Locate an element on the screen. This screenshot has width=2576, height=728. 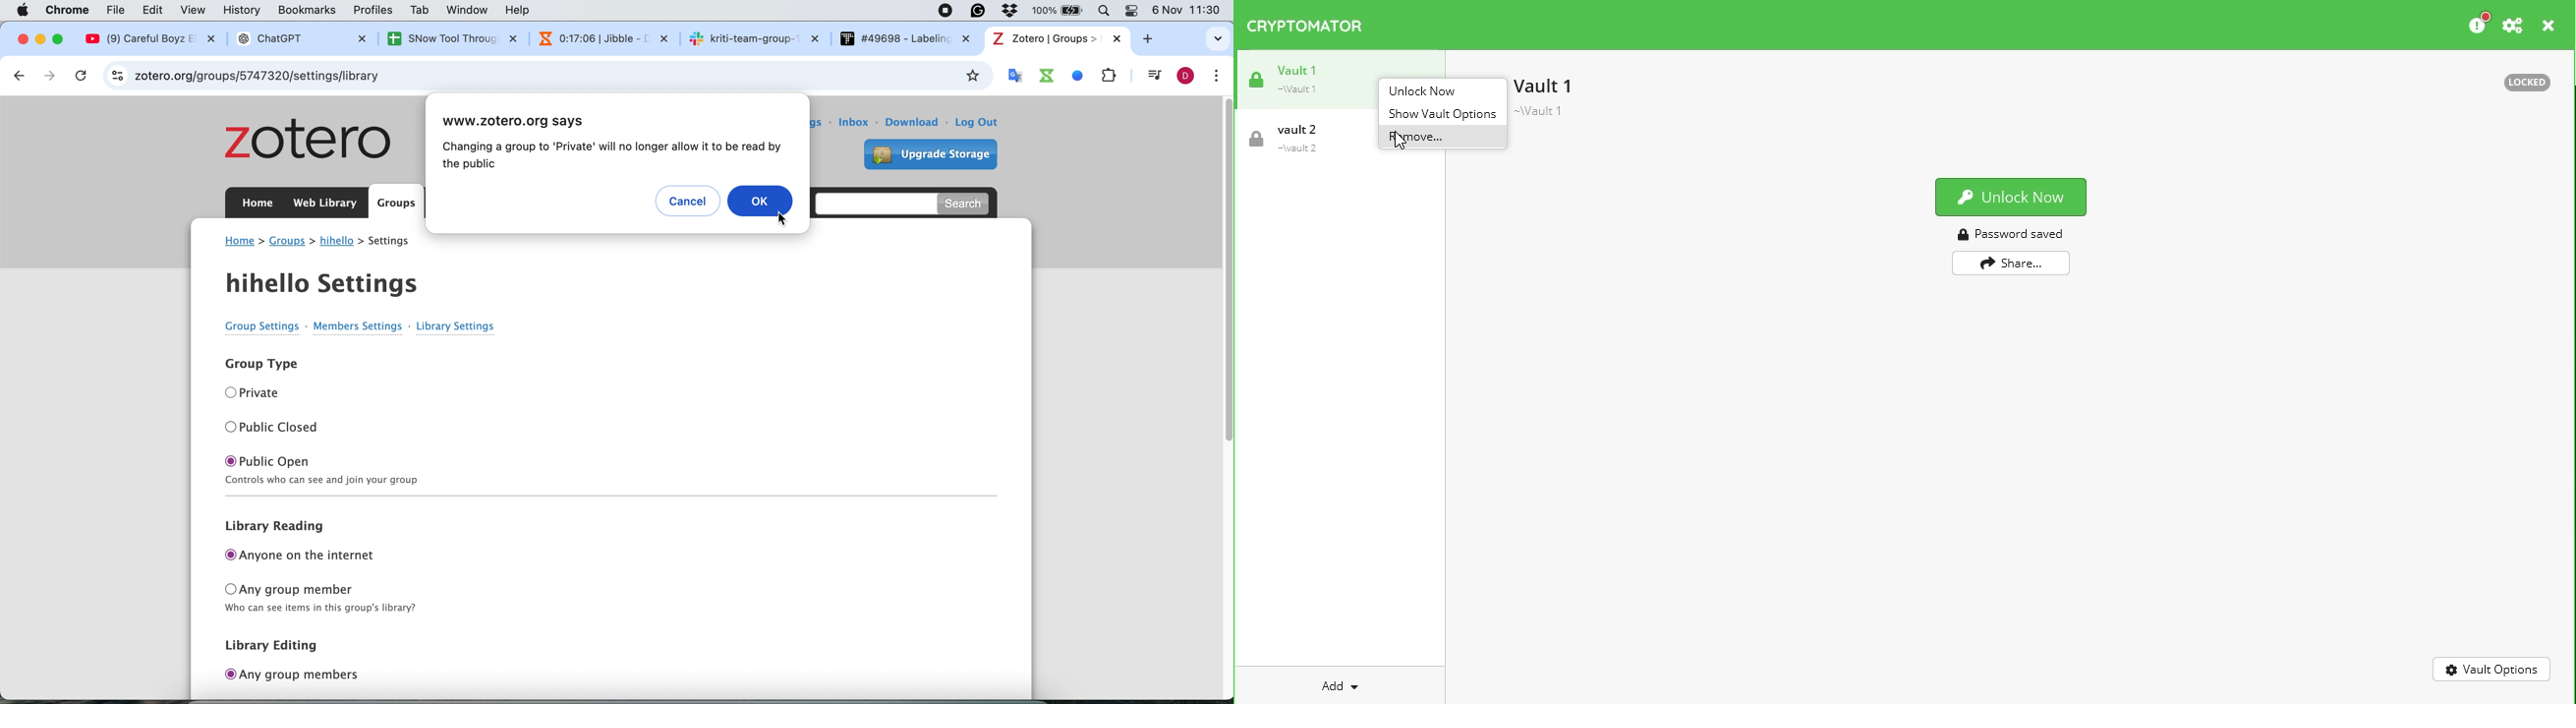
Theme change is located at coordinates (1130, 10).